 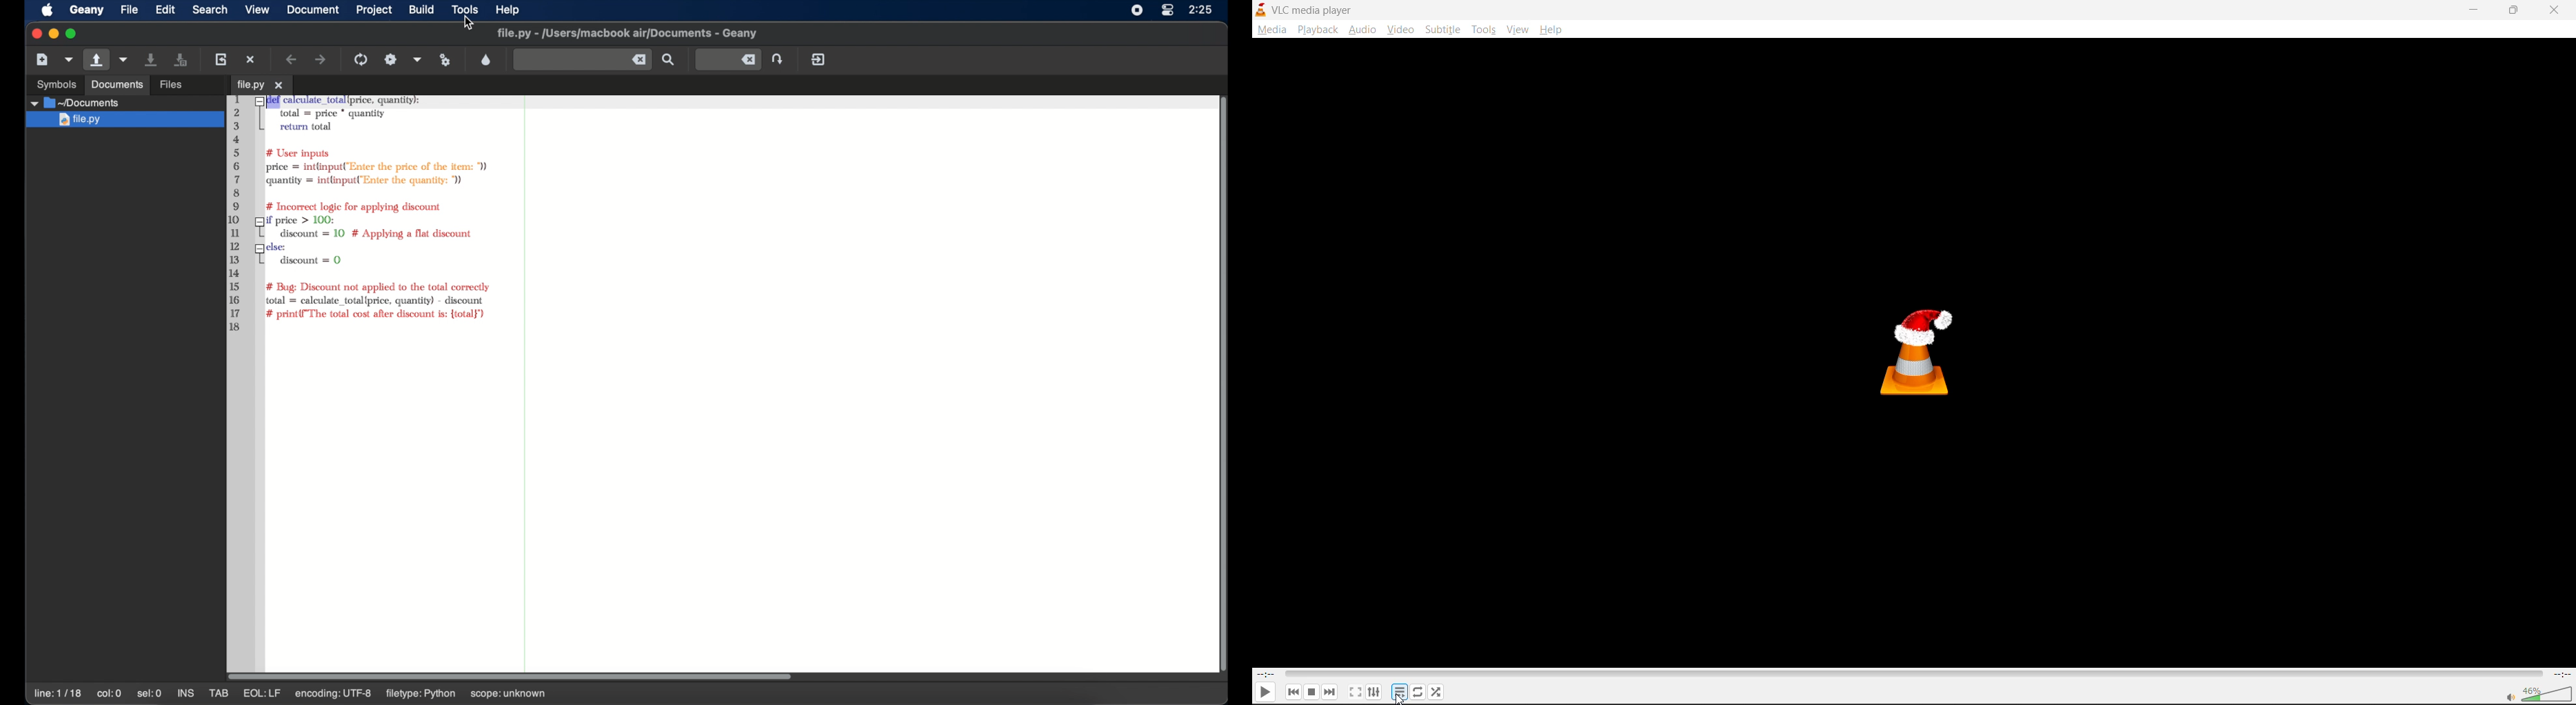 I want to click on ins, so click(x=187, y=693).